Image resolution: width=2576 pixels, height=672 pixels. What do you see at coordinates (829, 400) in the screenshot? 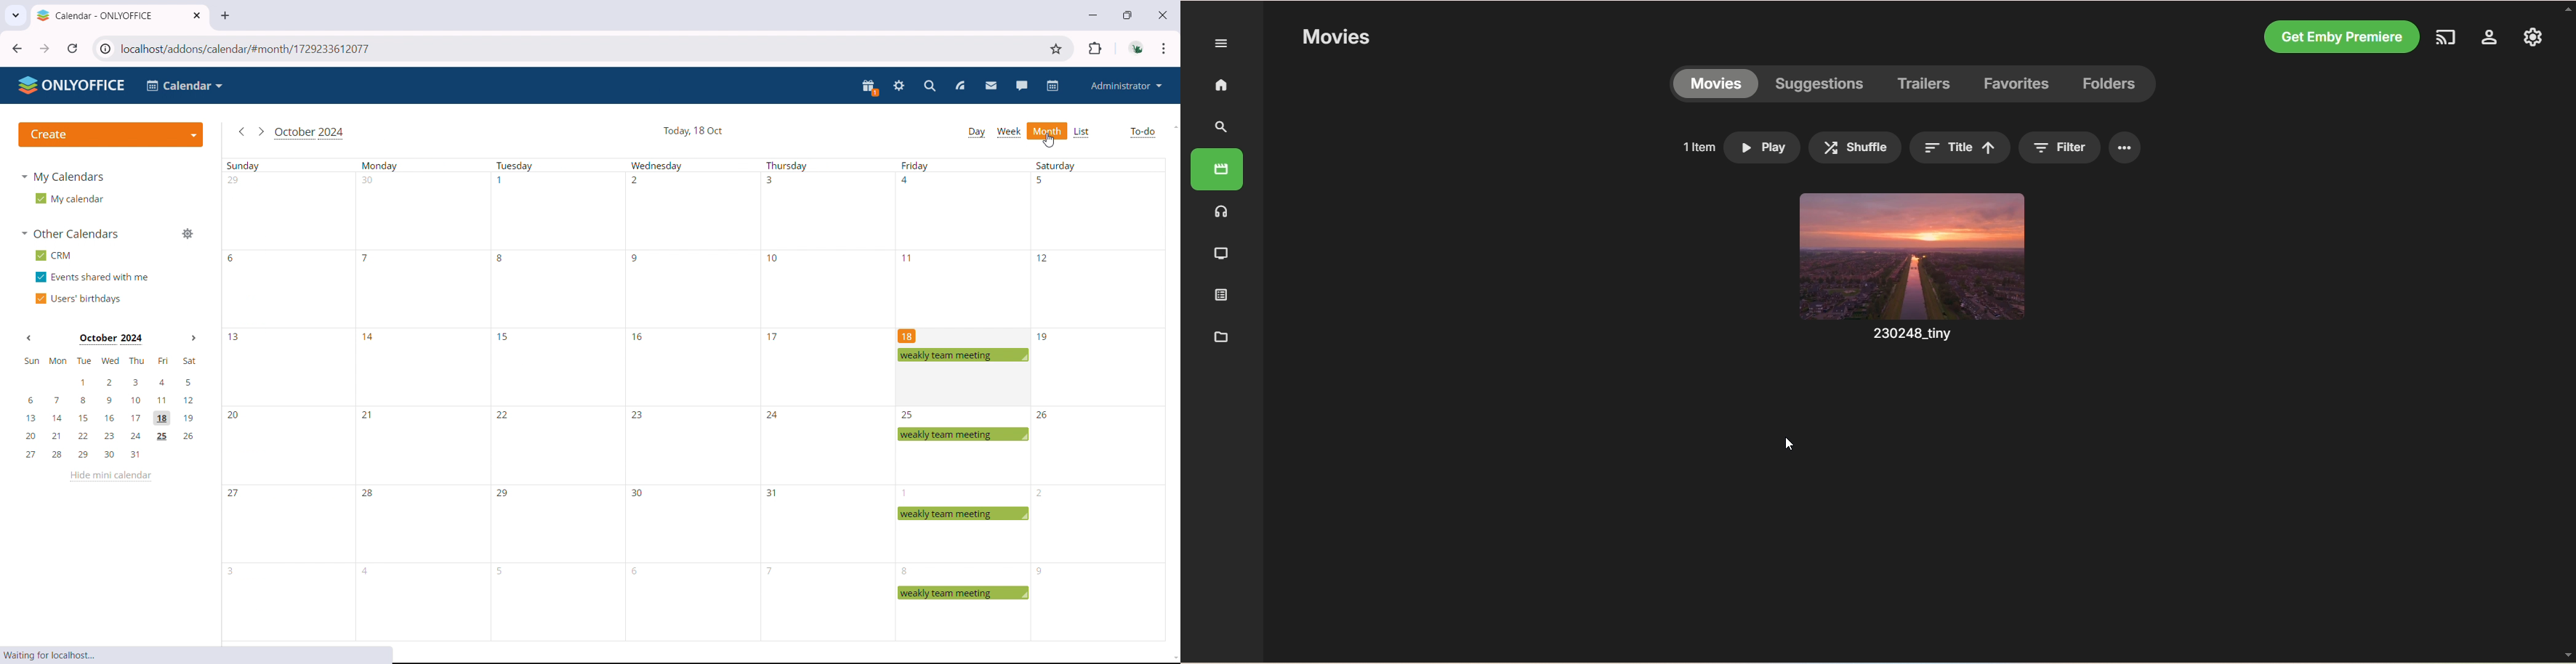
I see `Thursday` at bounding box center [829, 400].